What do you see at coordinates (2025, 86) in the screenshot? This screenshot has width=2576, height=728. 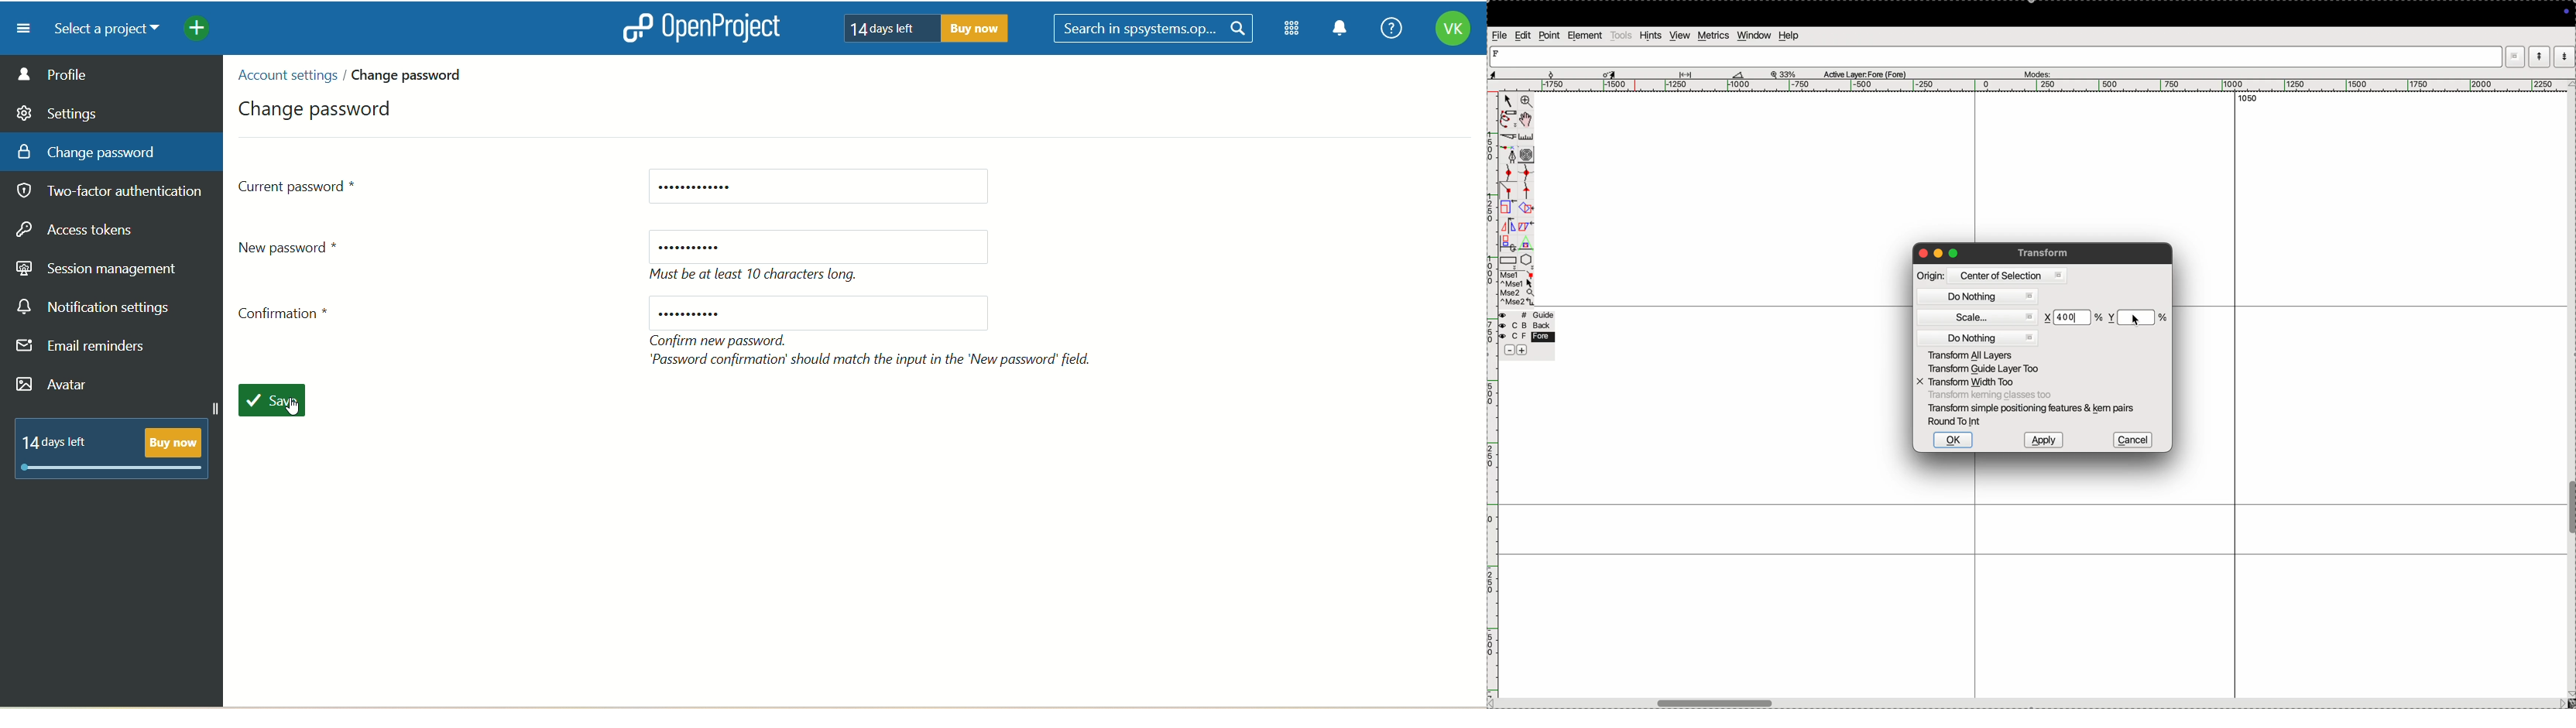 I see `horizontal scale` at bounding box center [2025, 86].